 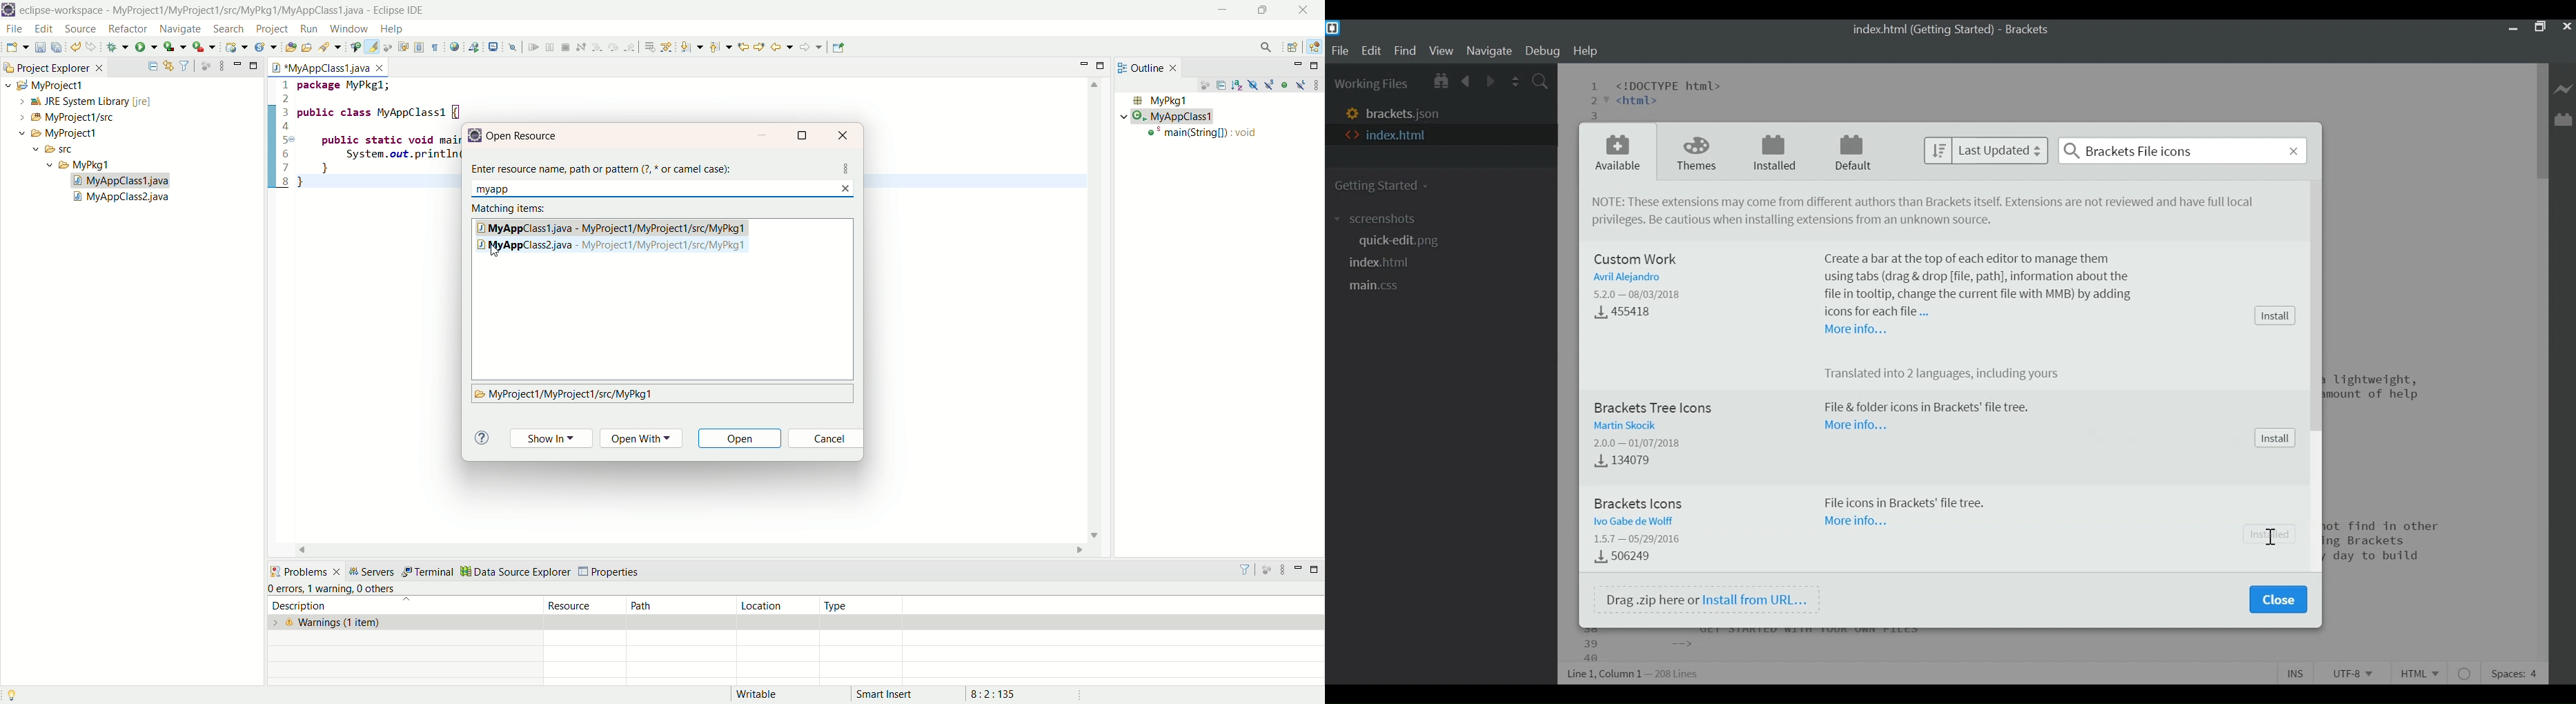 I want to click on Find, so click(x=1405, y=51).